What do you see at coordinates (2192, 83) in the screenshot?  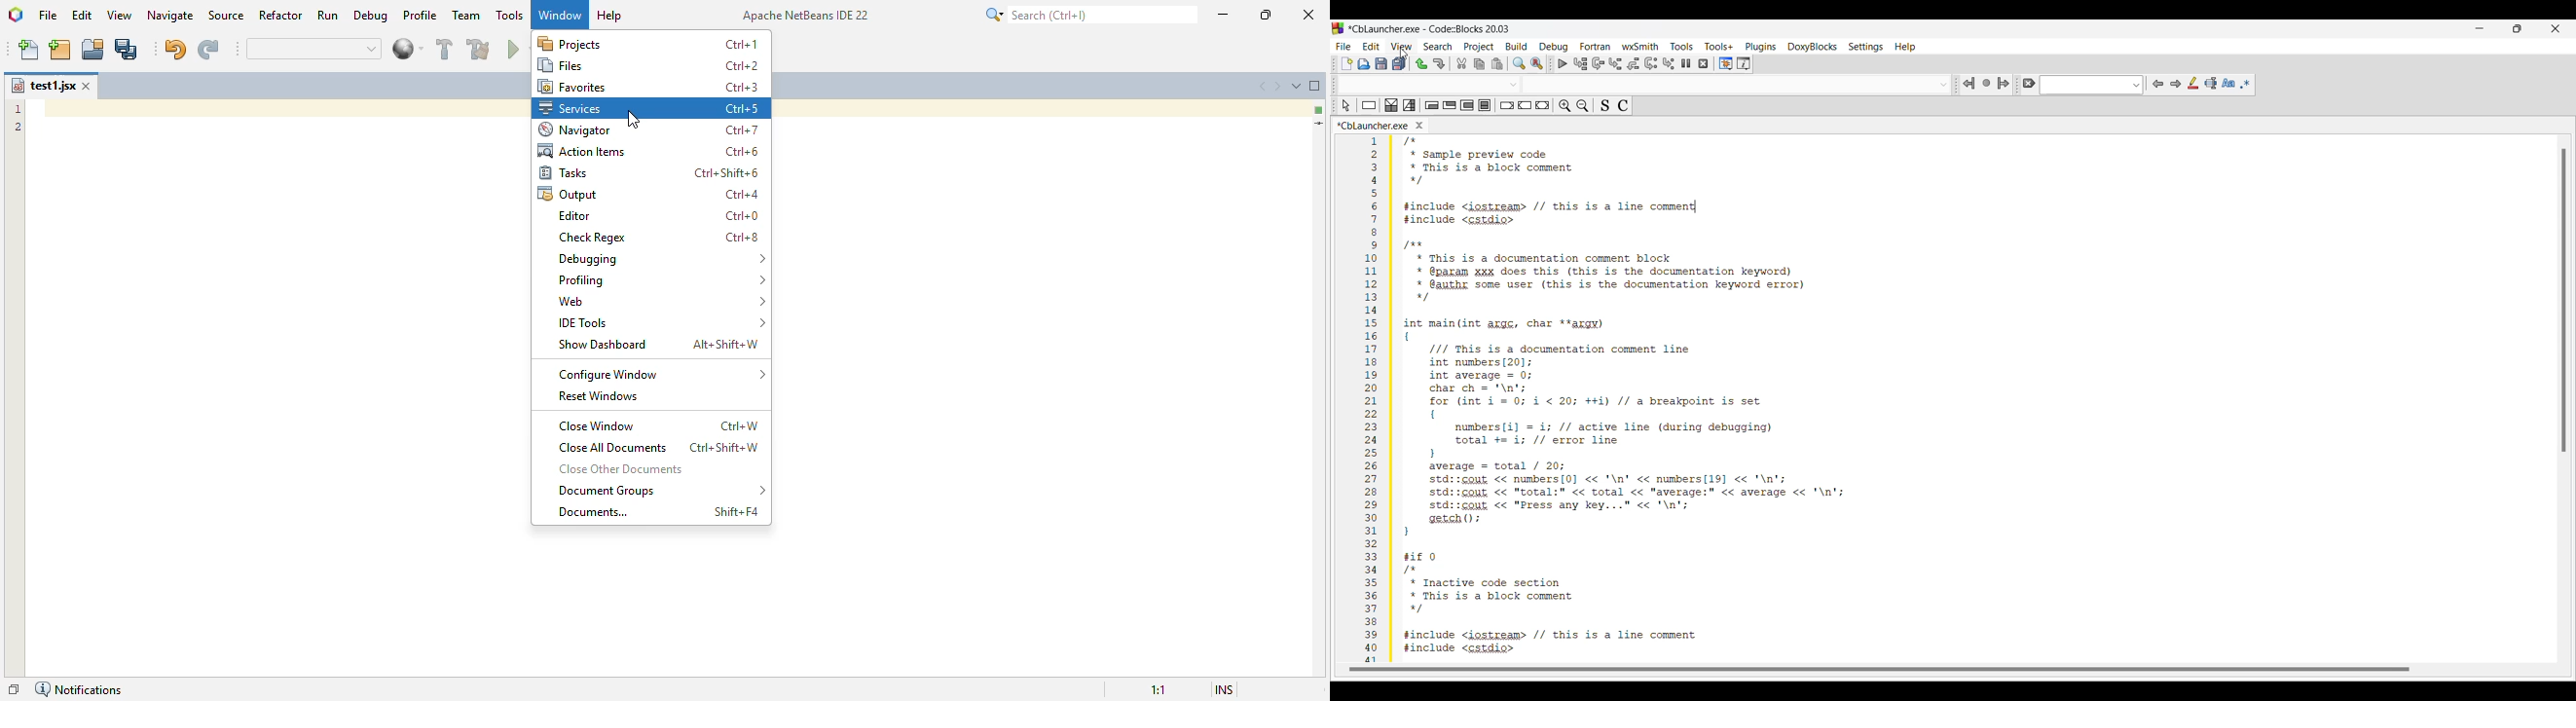 I see `Highlight` at bounding box center [2192, 83].